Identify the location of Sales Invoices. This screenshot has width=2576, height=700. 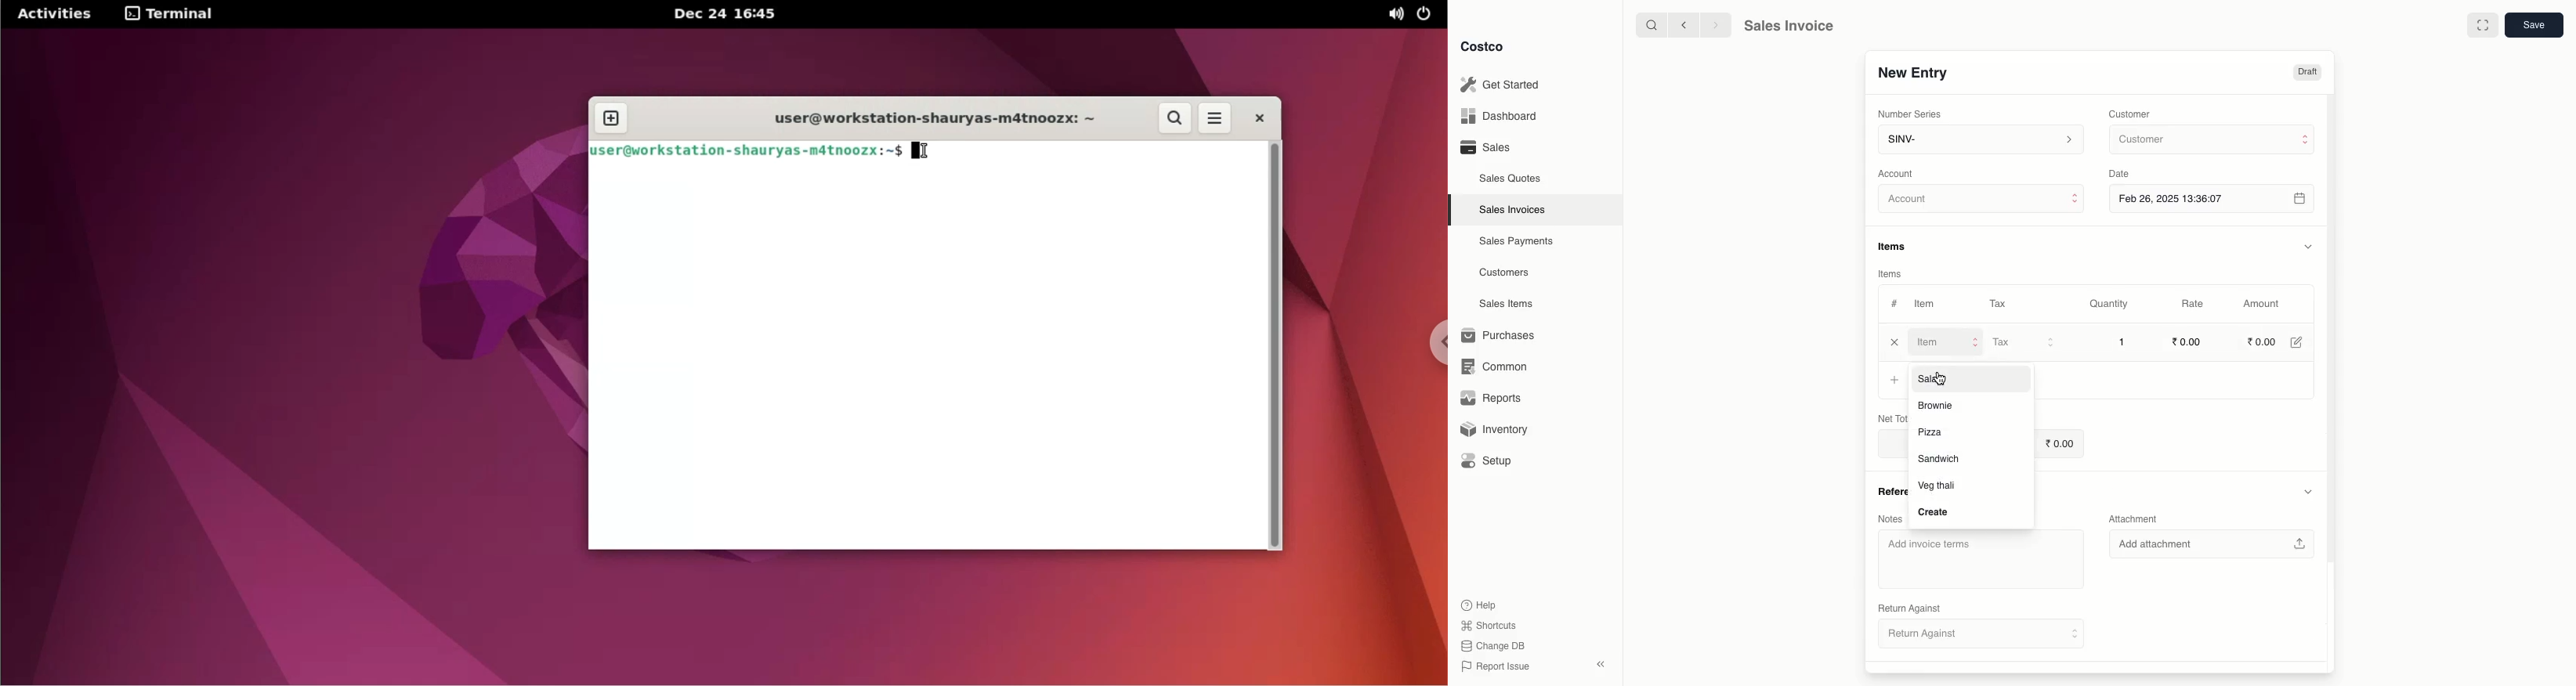
(1513, 210).